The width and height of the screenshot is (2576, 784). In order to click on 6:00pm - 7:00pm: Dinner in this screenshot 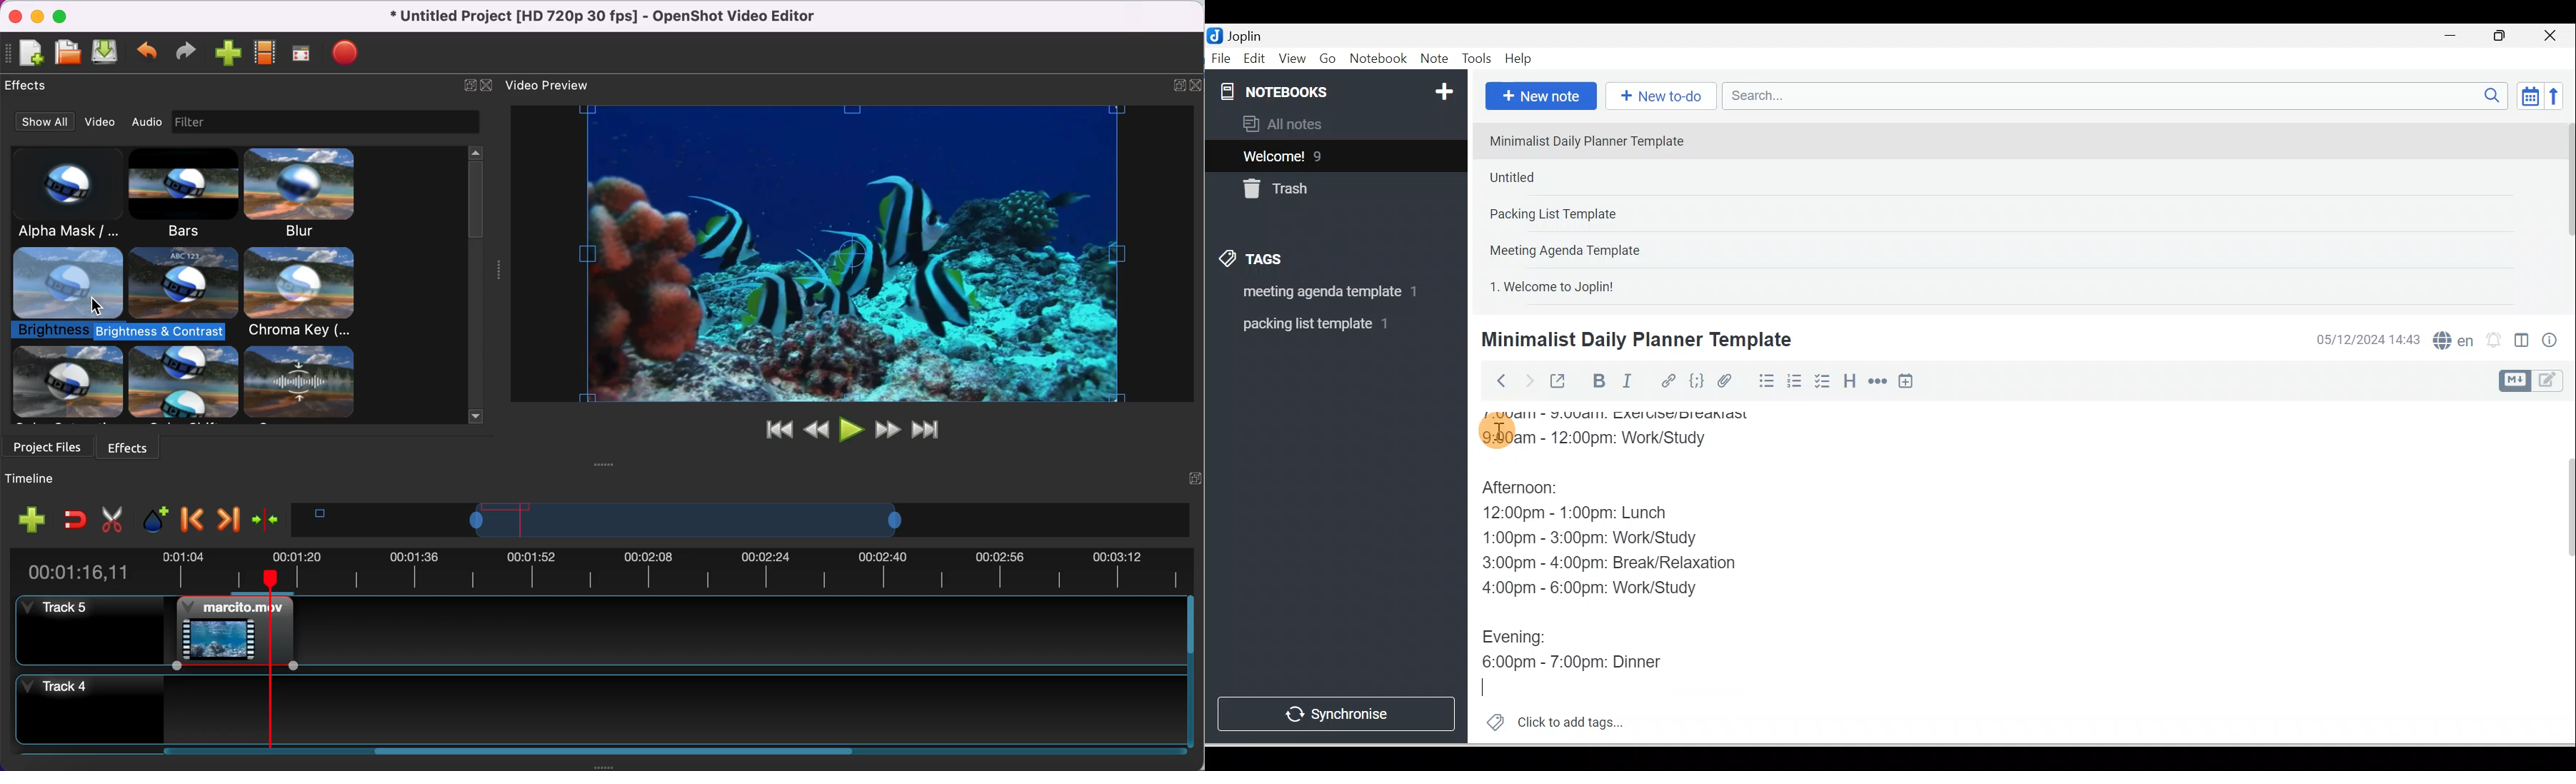, I will do `click(1584, 662)`.